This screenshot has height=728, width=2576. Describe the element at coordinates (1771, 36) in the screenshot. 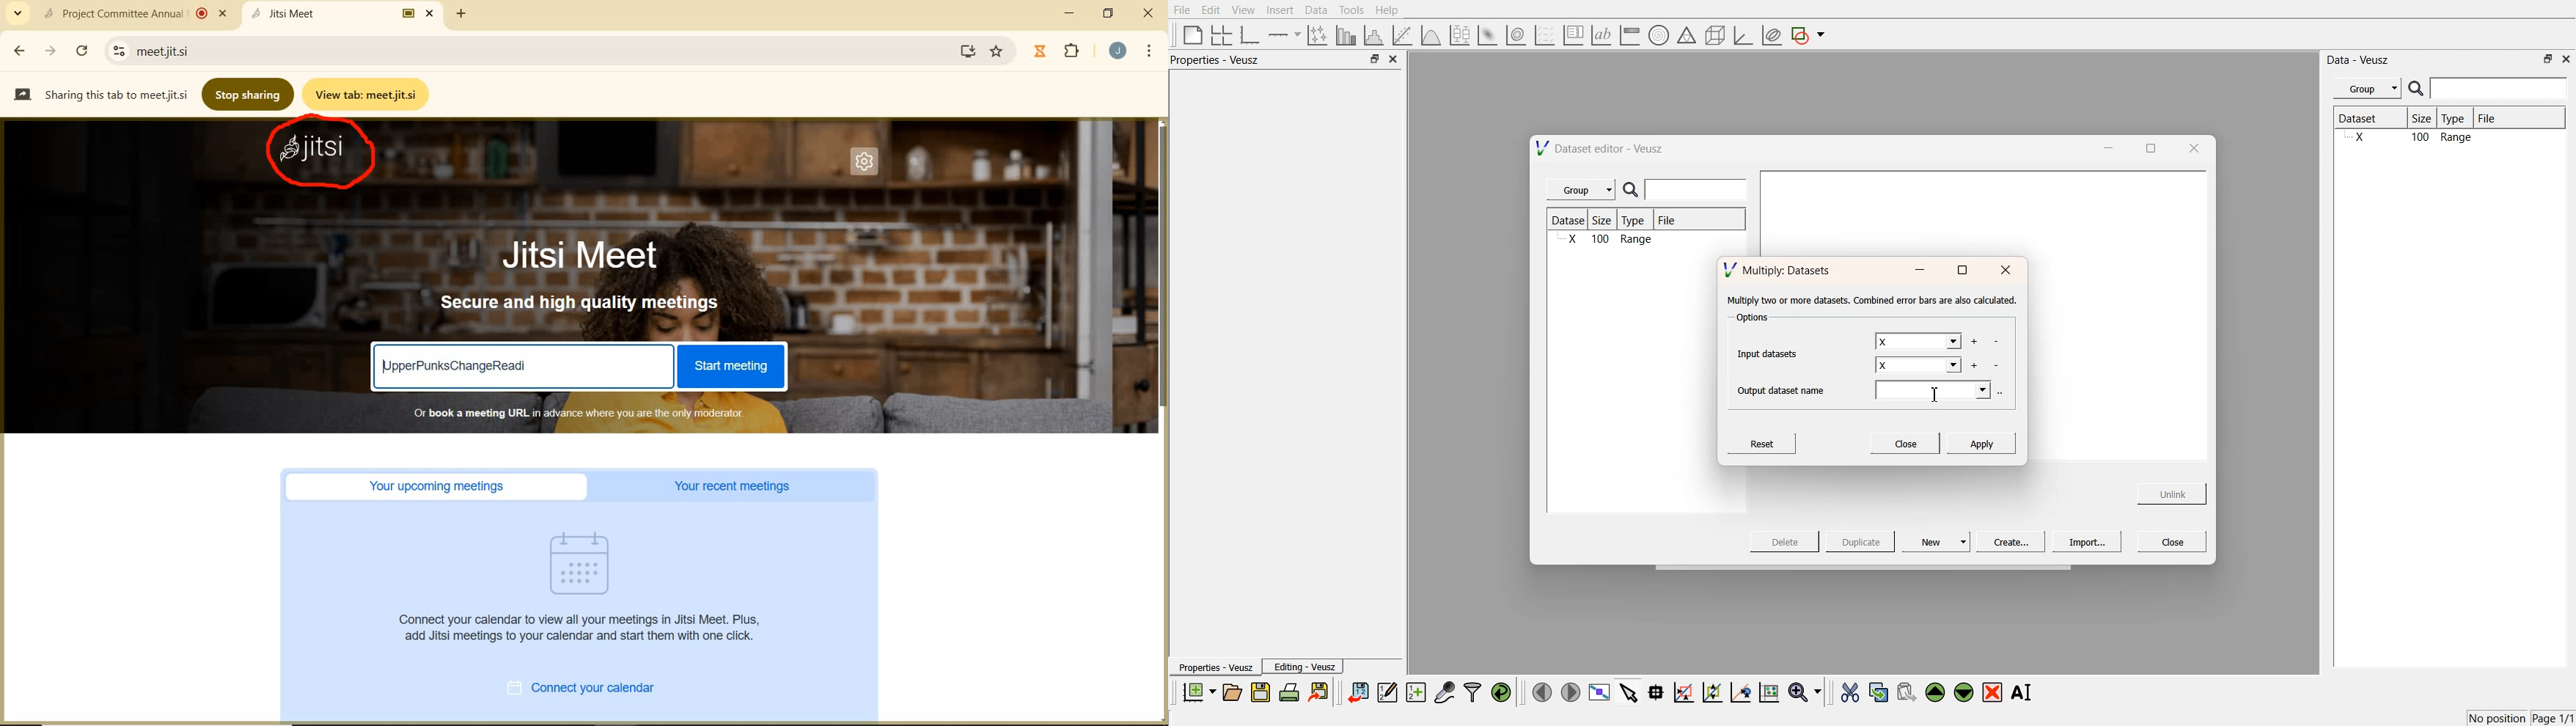

I see `plot covariance ellipses` at that location.